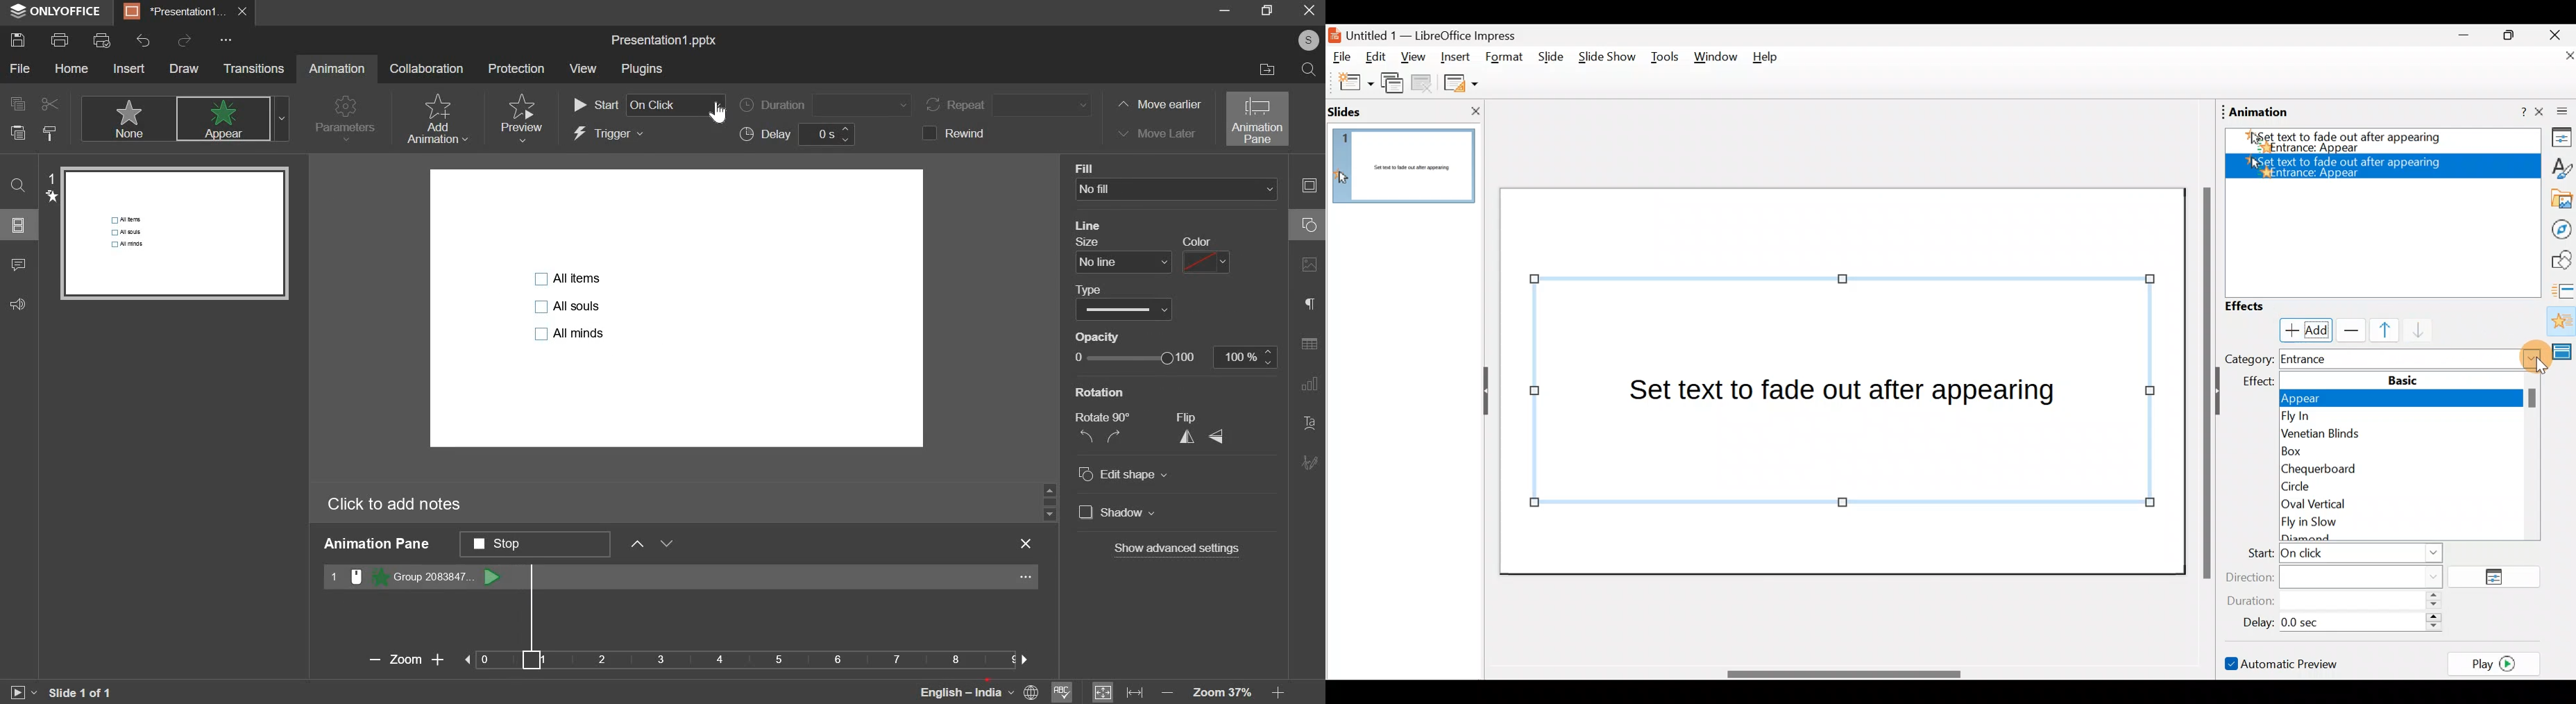 The image size is (2576, 728). Describe the element at coordinates (1303, 13) in the screenshot. I see `exit` at that location.